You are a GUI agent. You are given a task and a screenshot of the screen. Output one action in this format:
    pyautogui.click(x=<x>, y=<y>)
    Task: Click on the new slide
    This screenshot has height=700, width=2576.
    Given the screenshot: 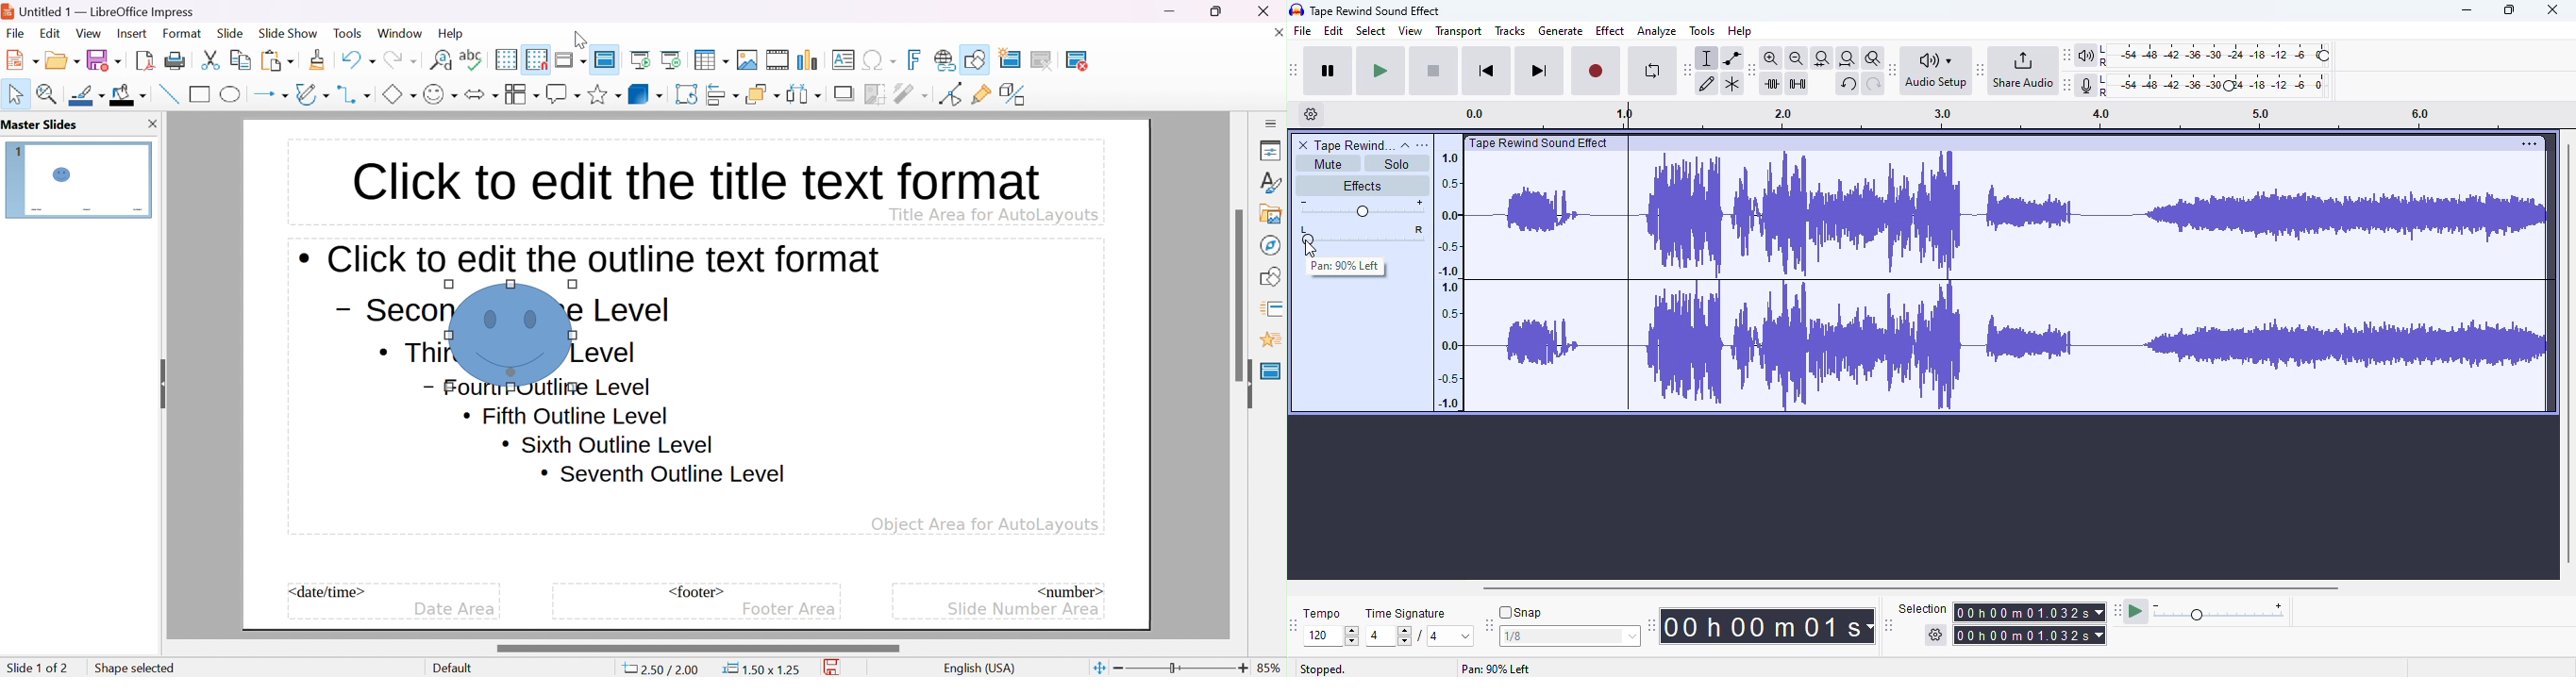 What is the action you would take?
    pyautogui.click(x=1018, y=58)
    